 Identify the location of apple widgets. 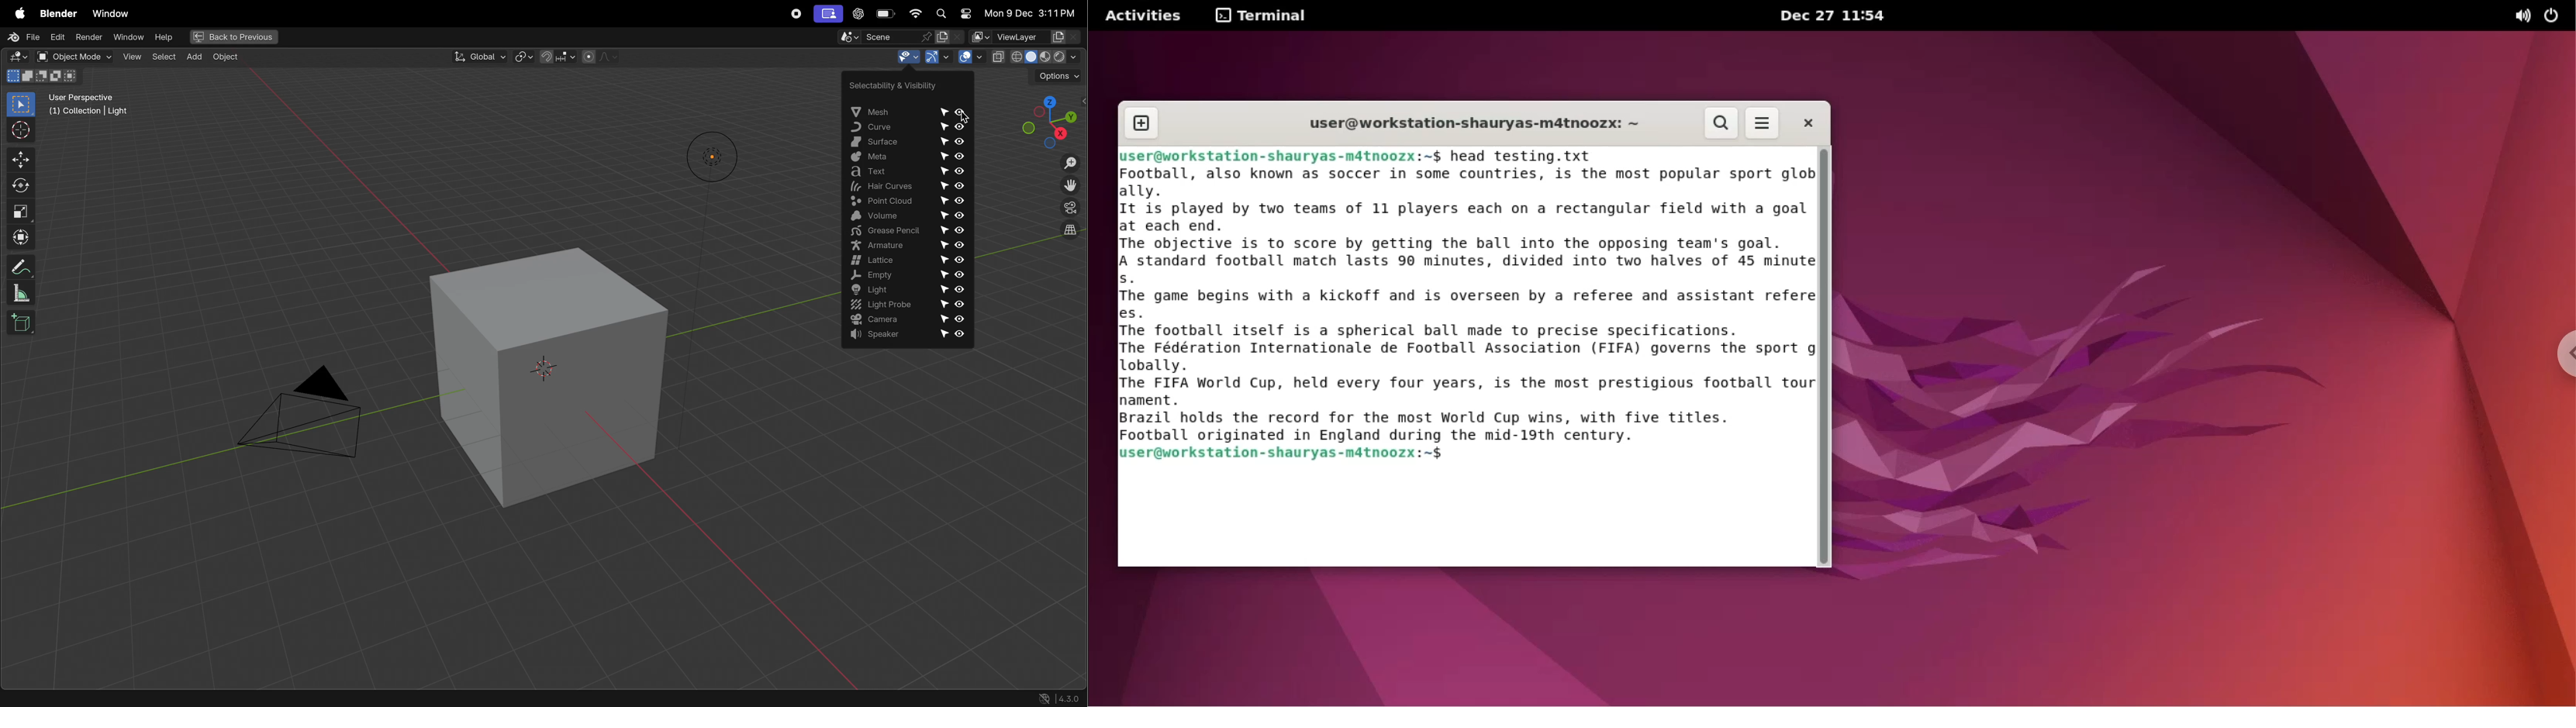
(952, 13).